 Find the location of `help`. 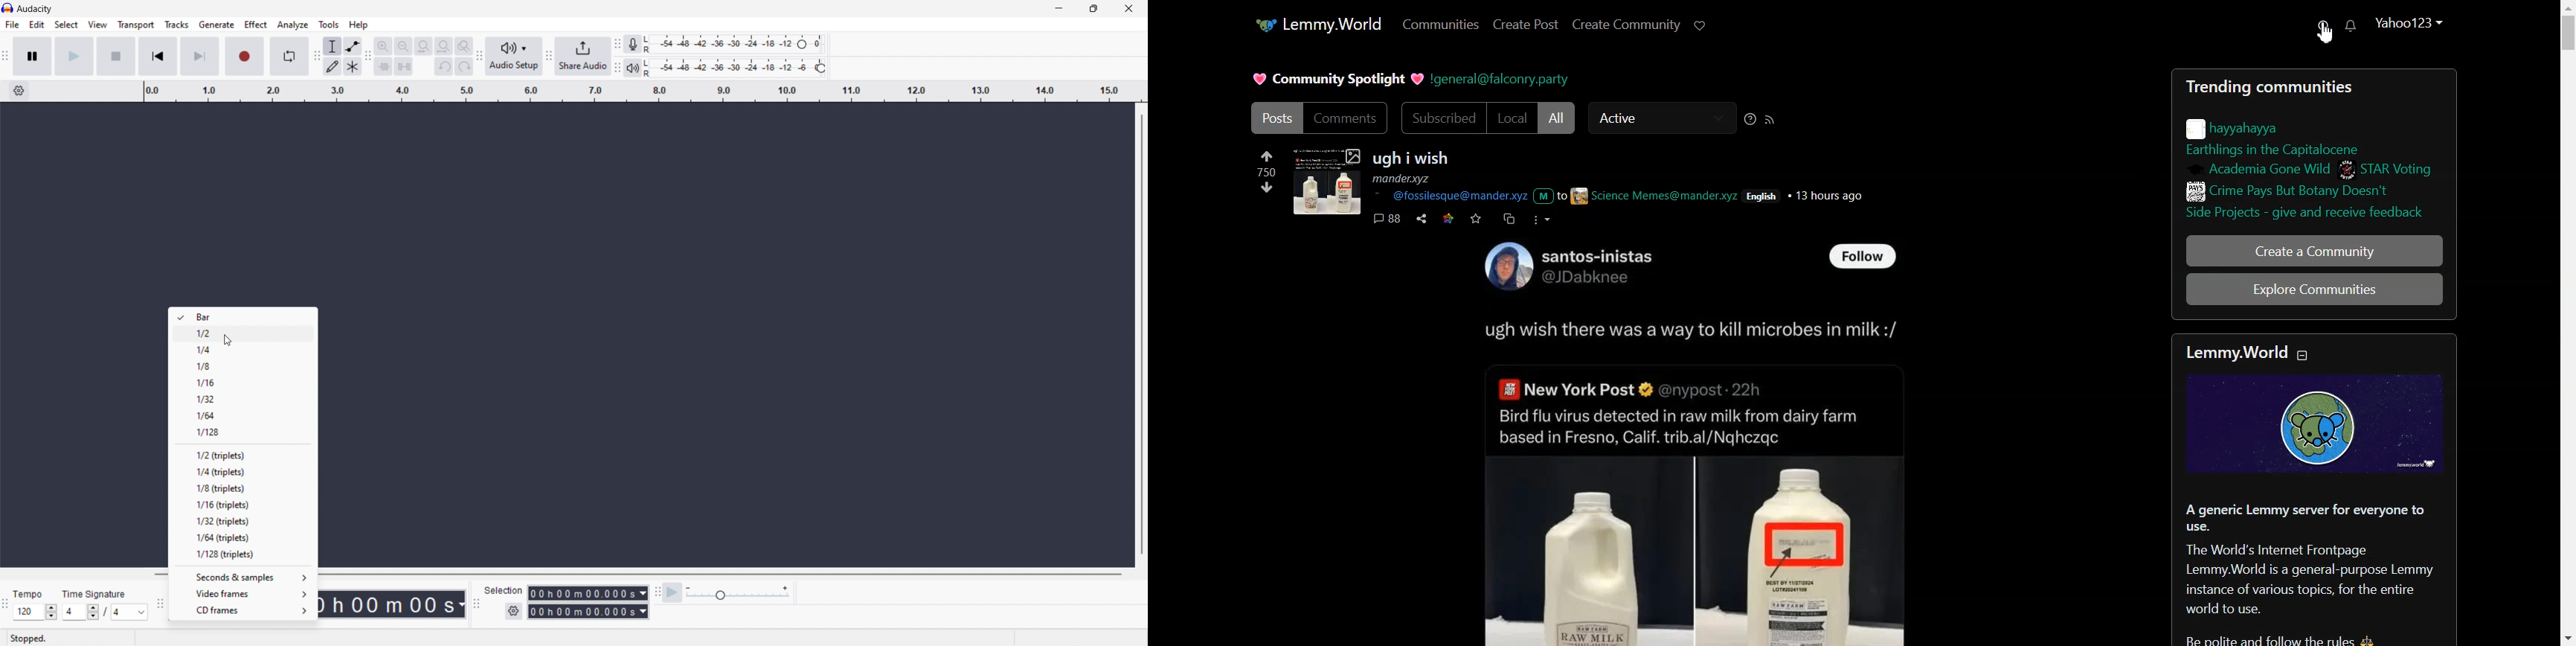

help is located at coordinates (359, 25).